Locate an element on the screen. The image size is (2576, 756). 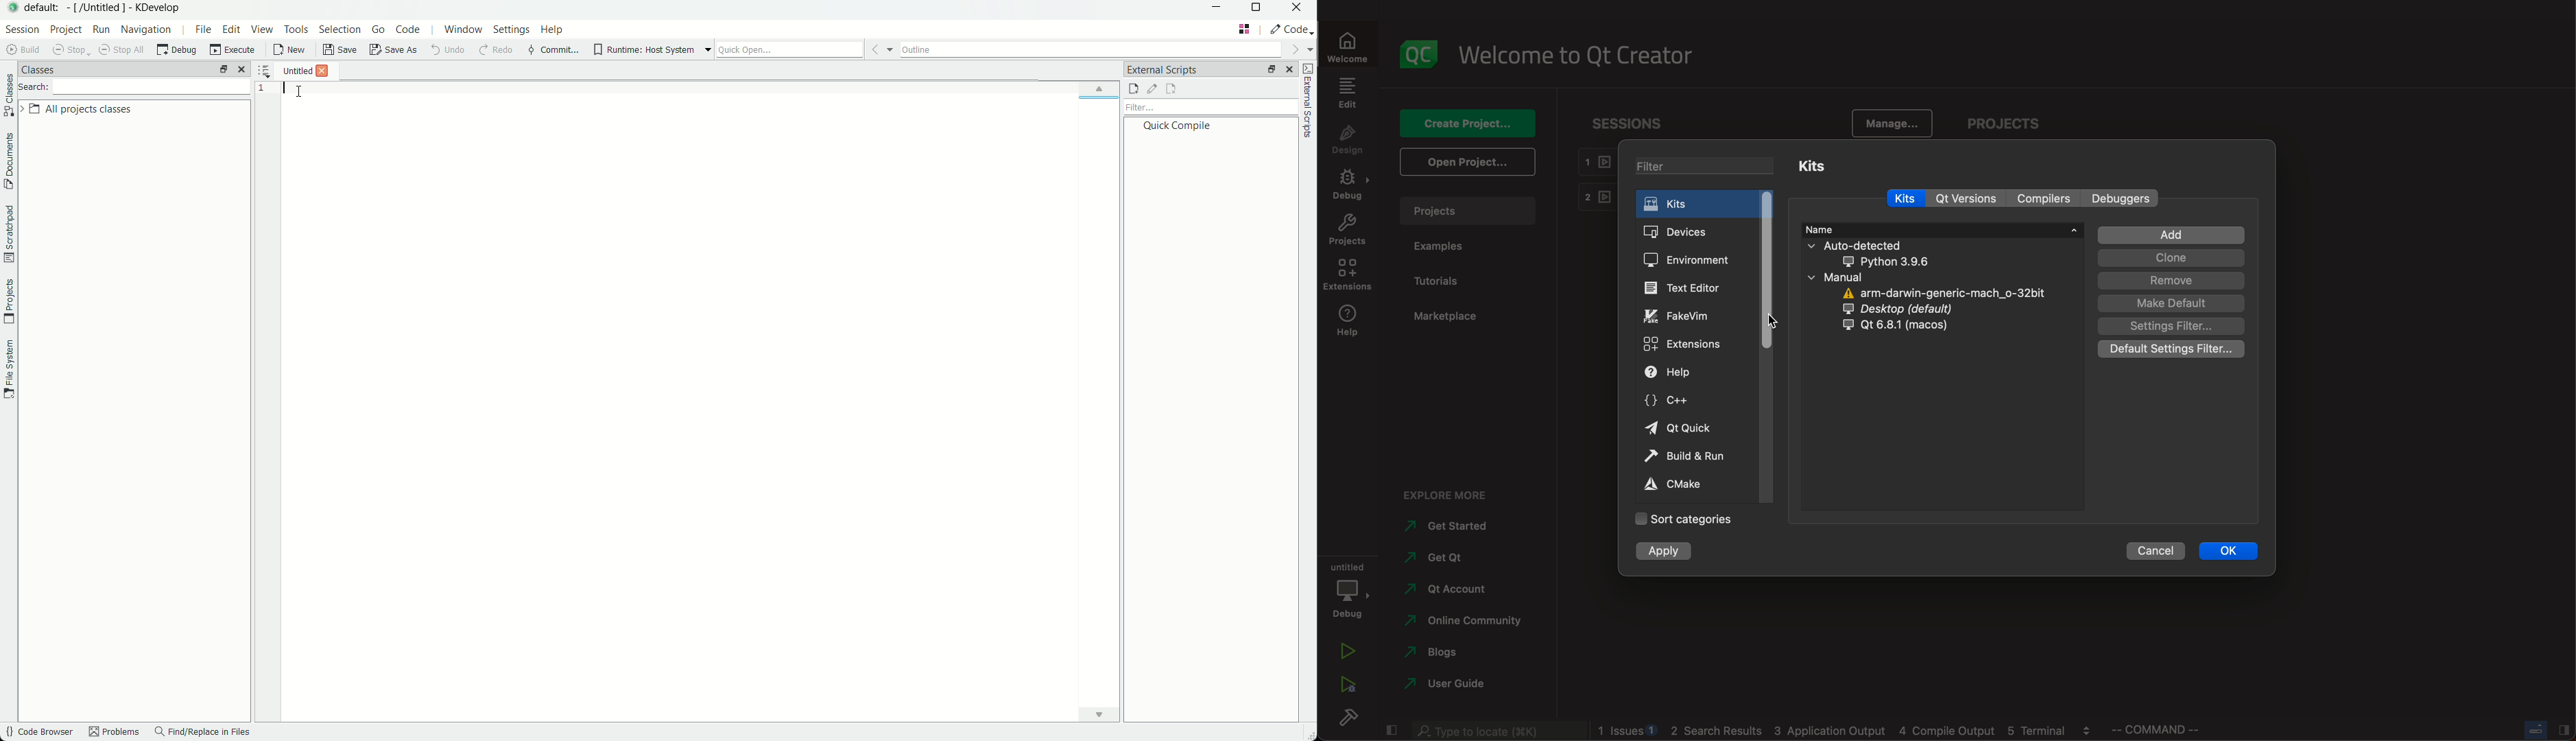
extensions is located at coordinates (1690, 343).